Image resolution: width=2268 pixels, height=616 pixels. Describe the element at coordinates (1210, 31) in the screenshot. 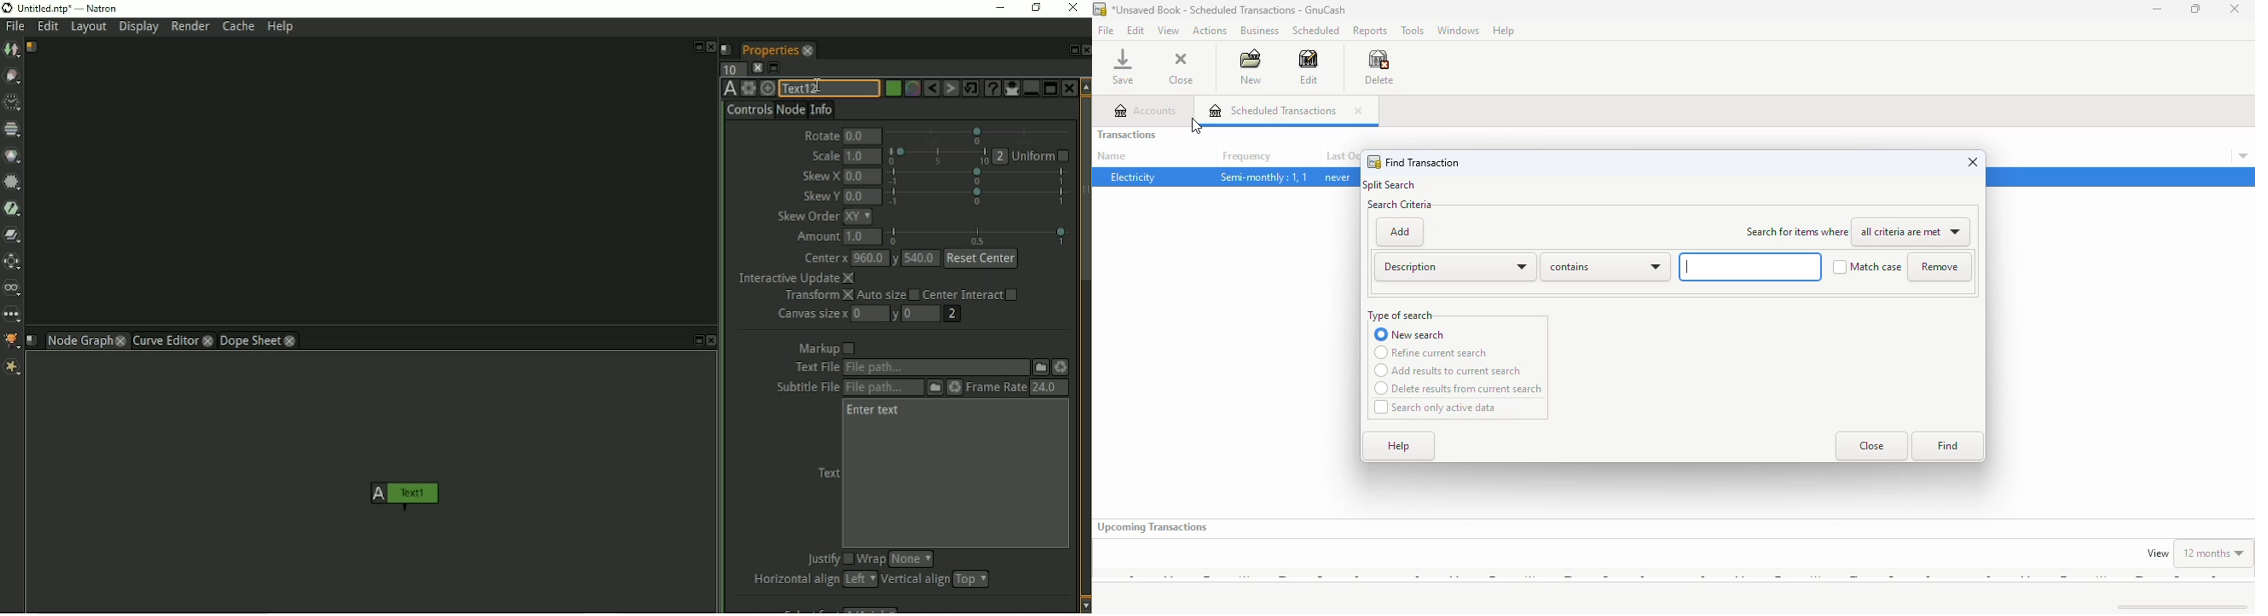

I see `actions` at that location.